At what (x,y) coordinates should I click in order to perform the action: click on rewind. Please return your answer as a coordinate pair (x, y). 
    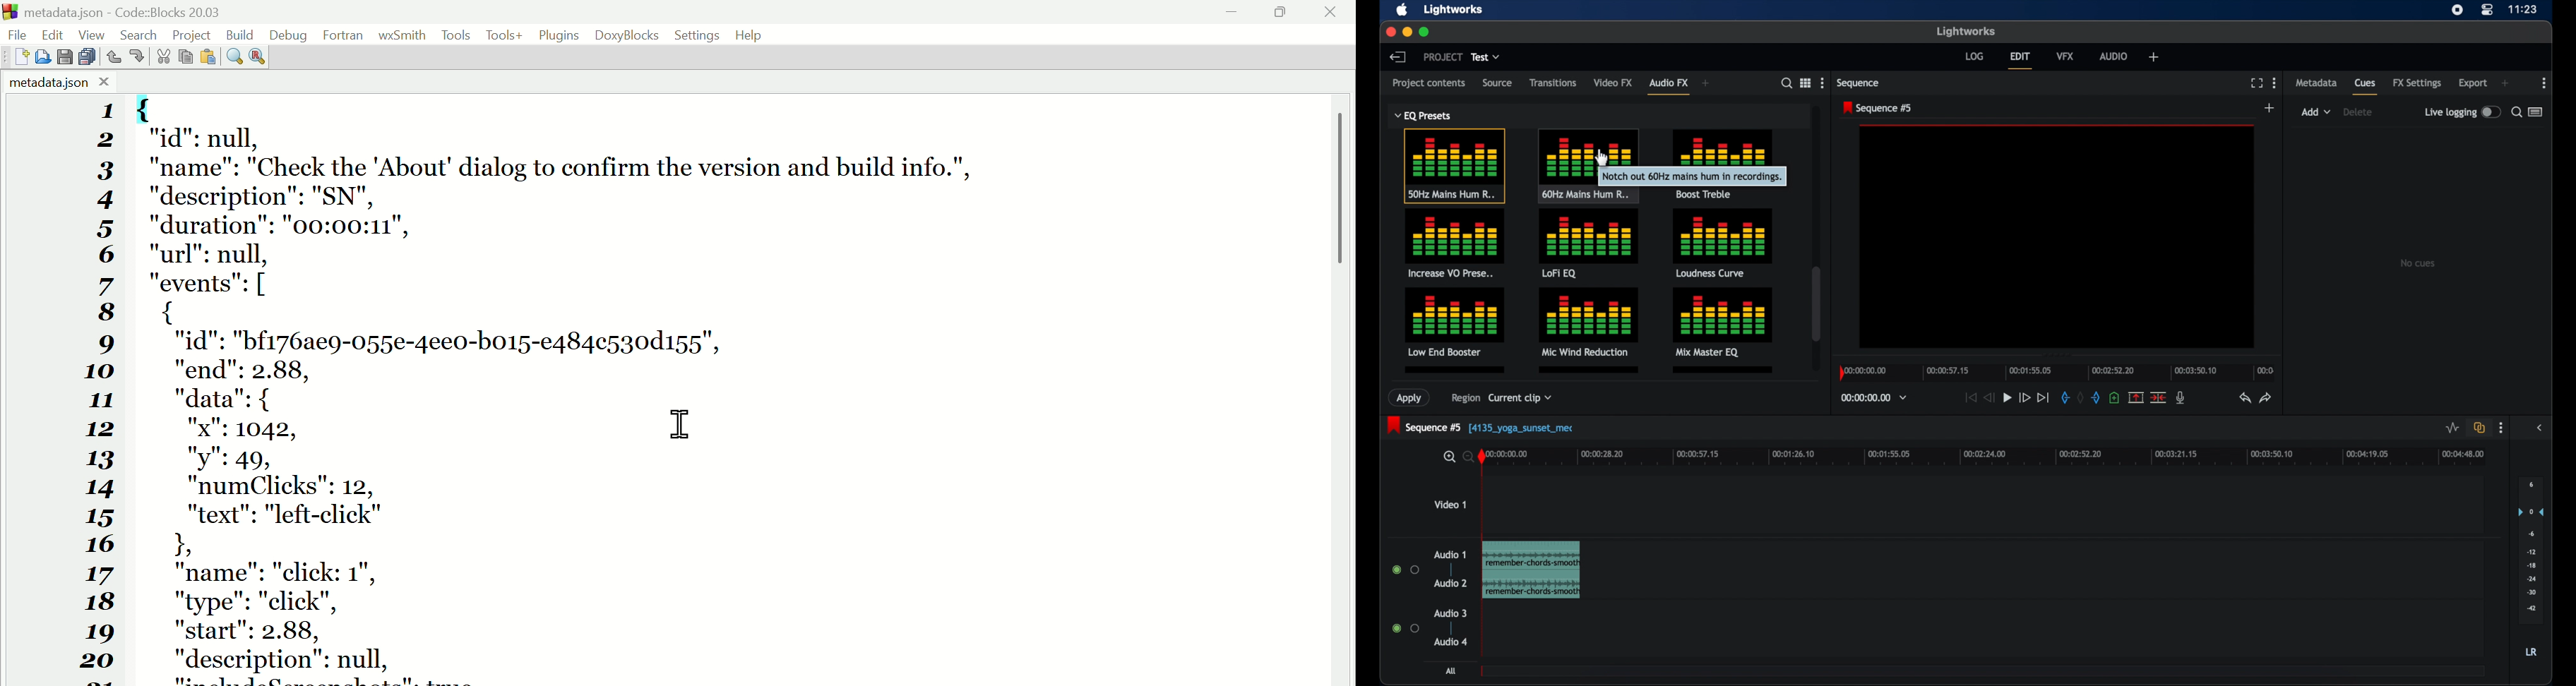
    Looking at the image, I should click on (1988, 398).